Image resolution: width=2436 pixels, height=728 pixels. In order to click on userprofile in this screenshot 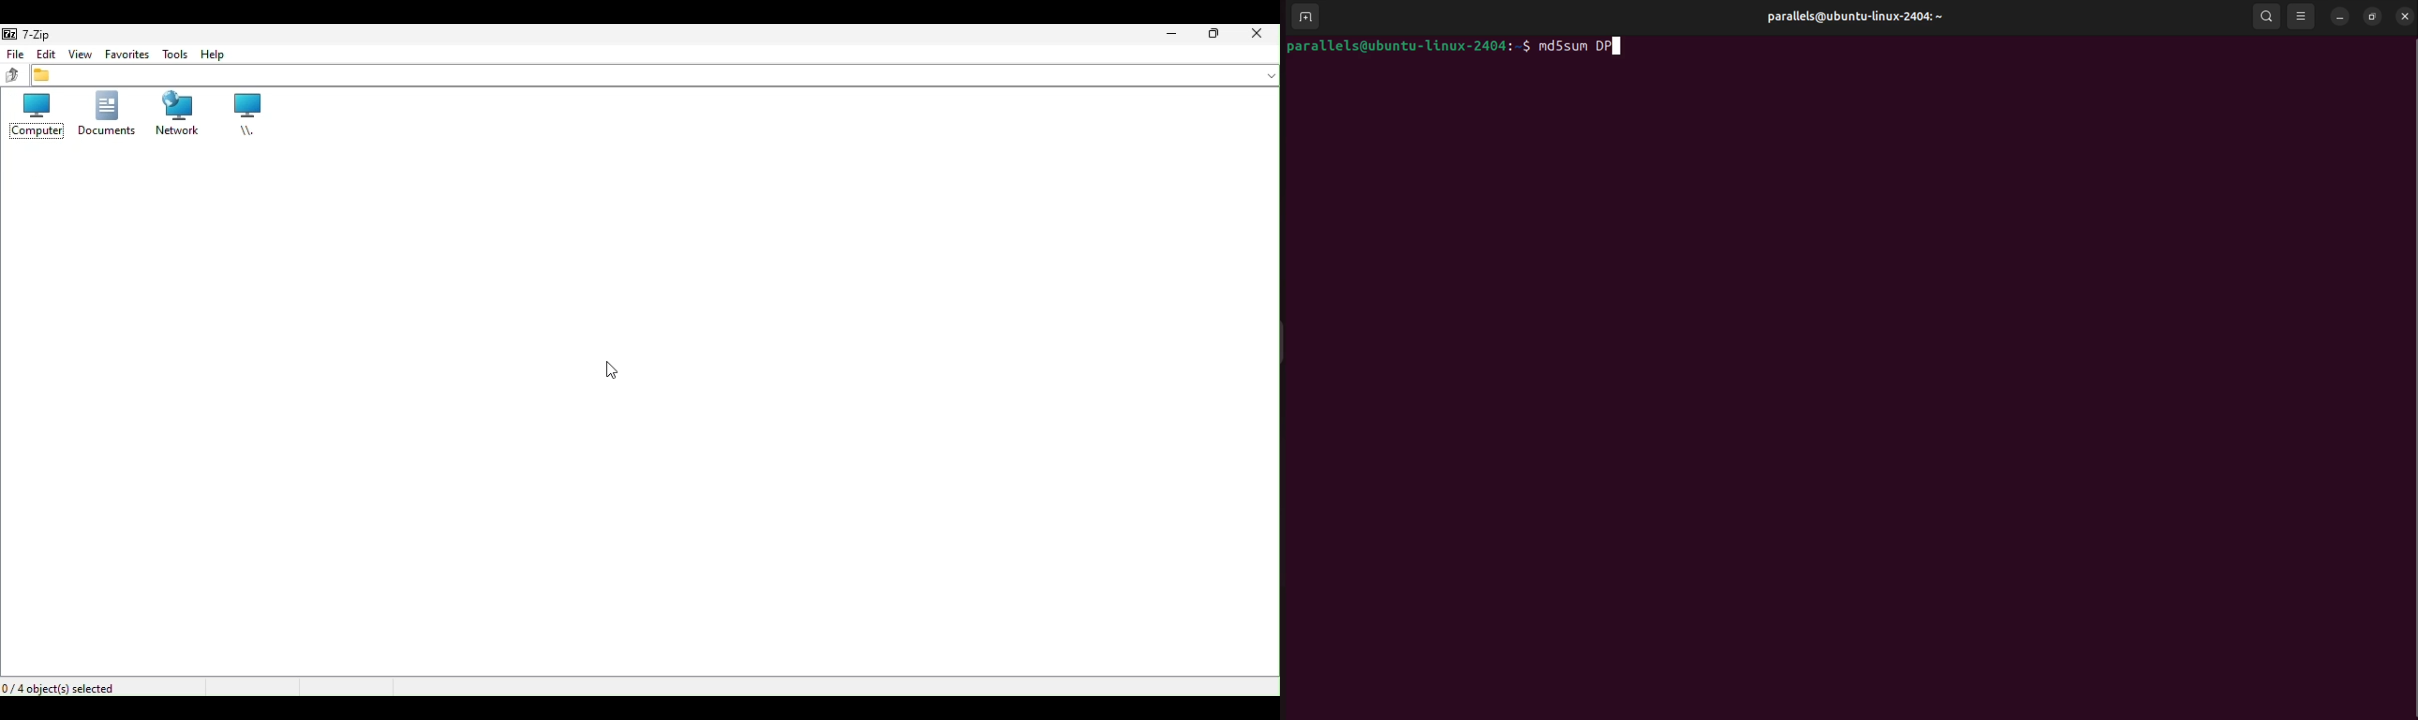, I will do `click(1859, 18)`.